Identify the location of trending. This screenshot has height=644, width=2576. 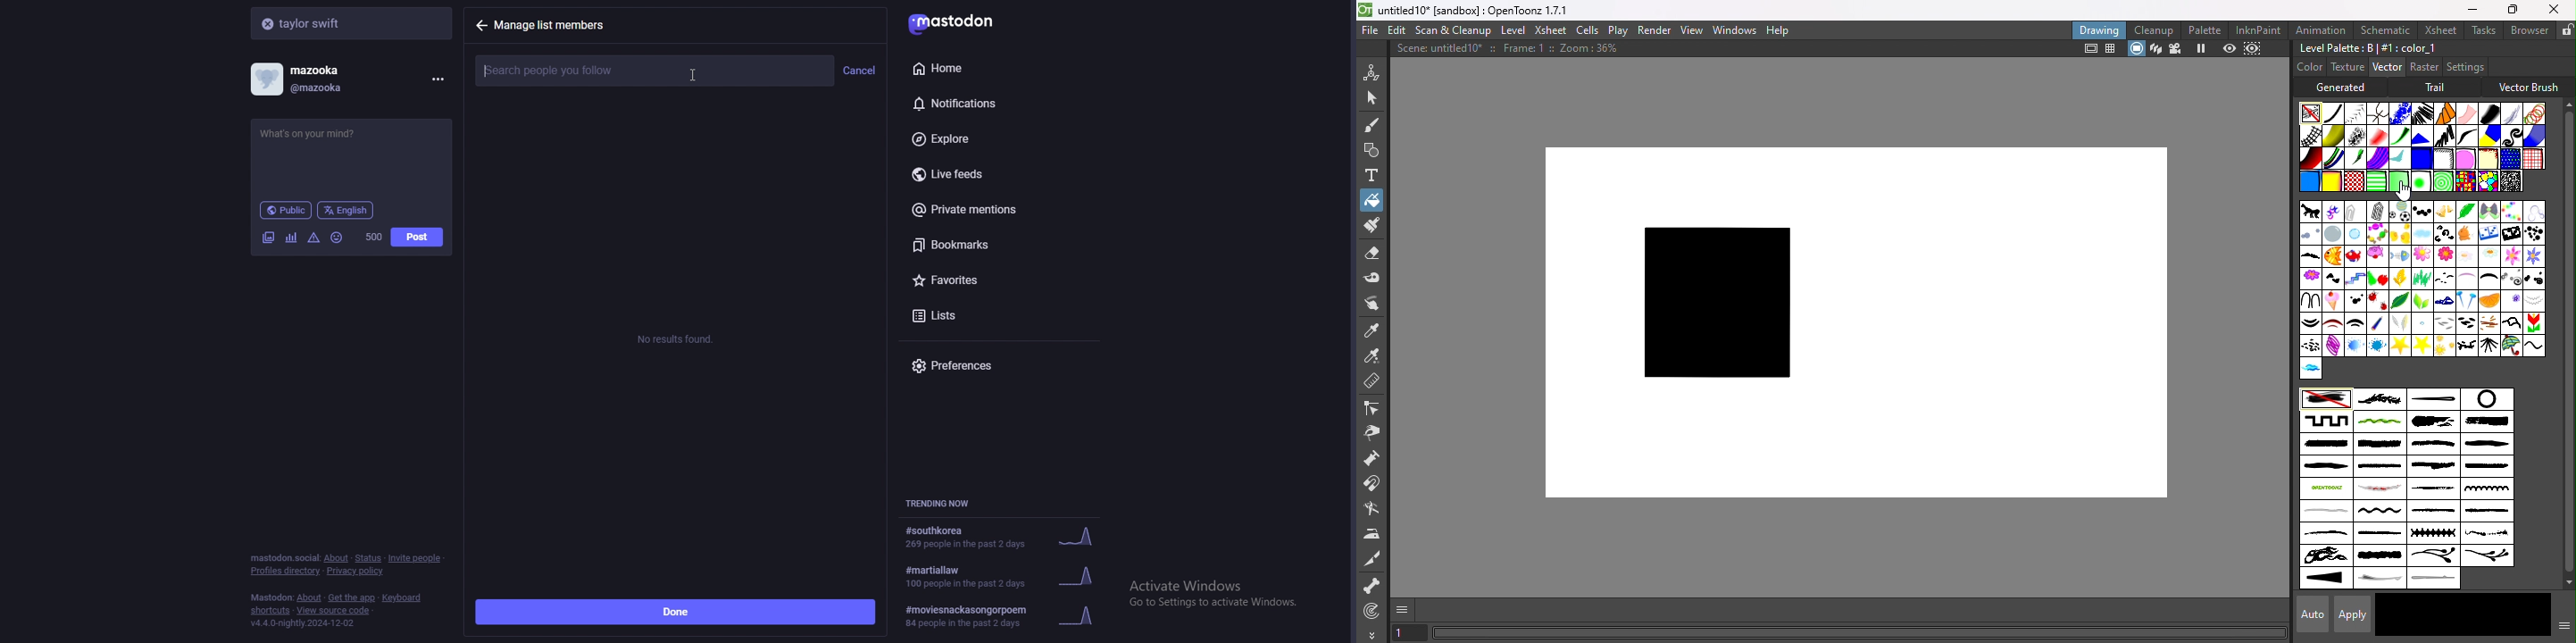
(1010, 575).